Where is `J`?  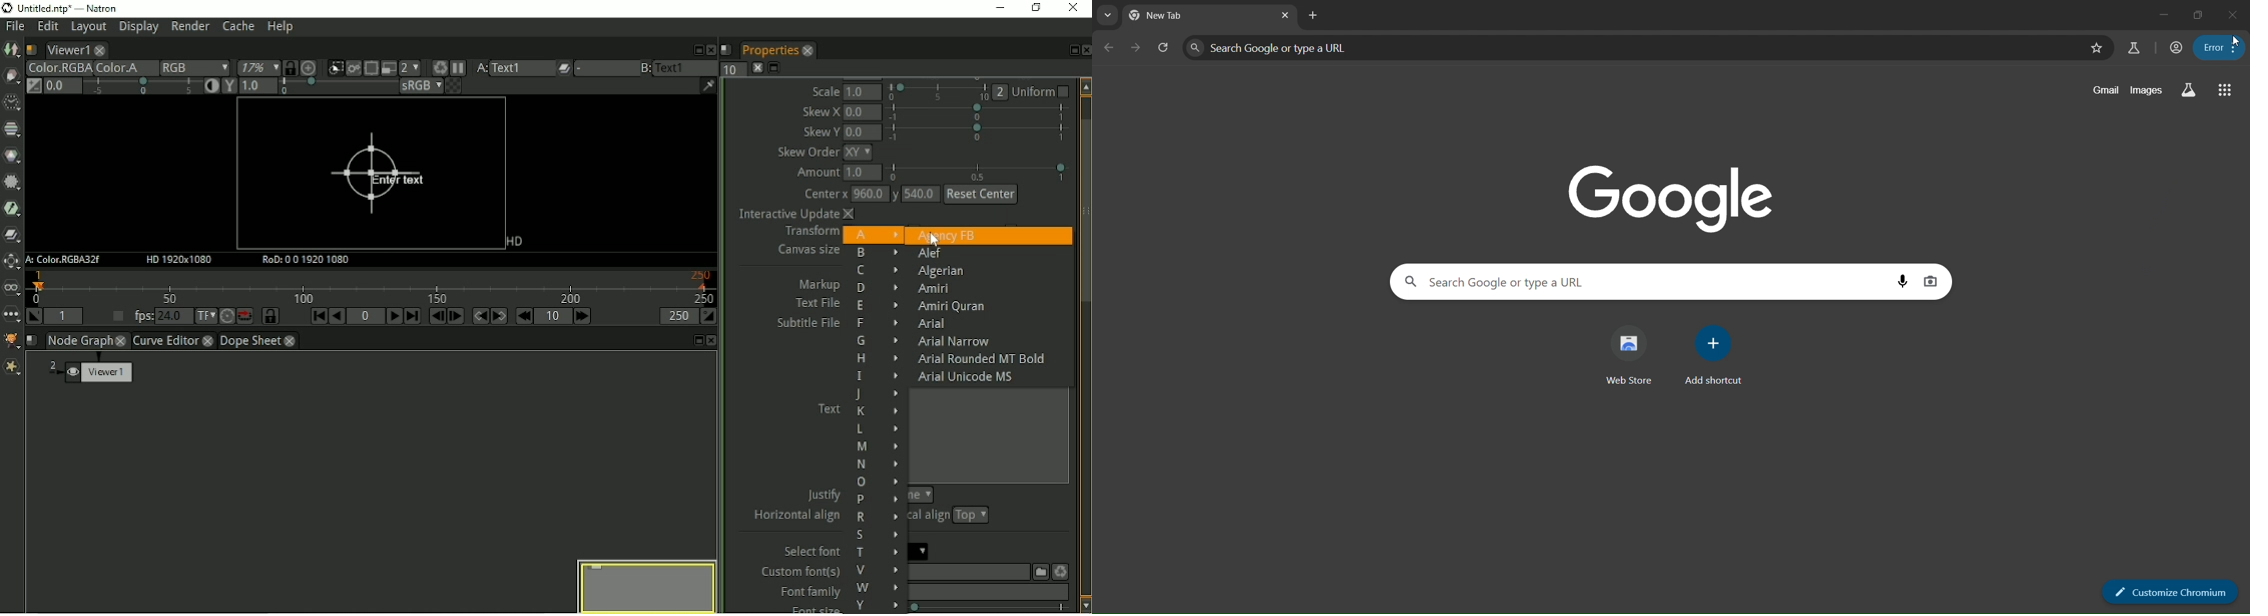
J is located at coordinates (875, 394).